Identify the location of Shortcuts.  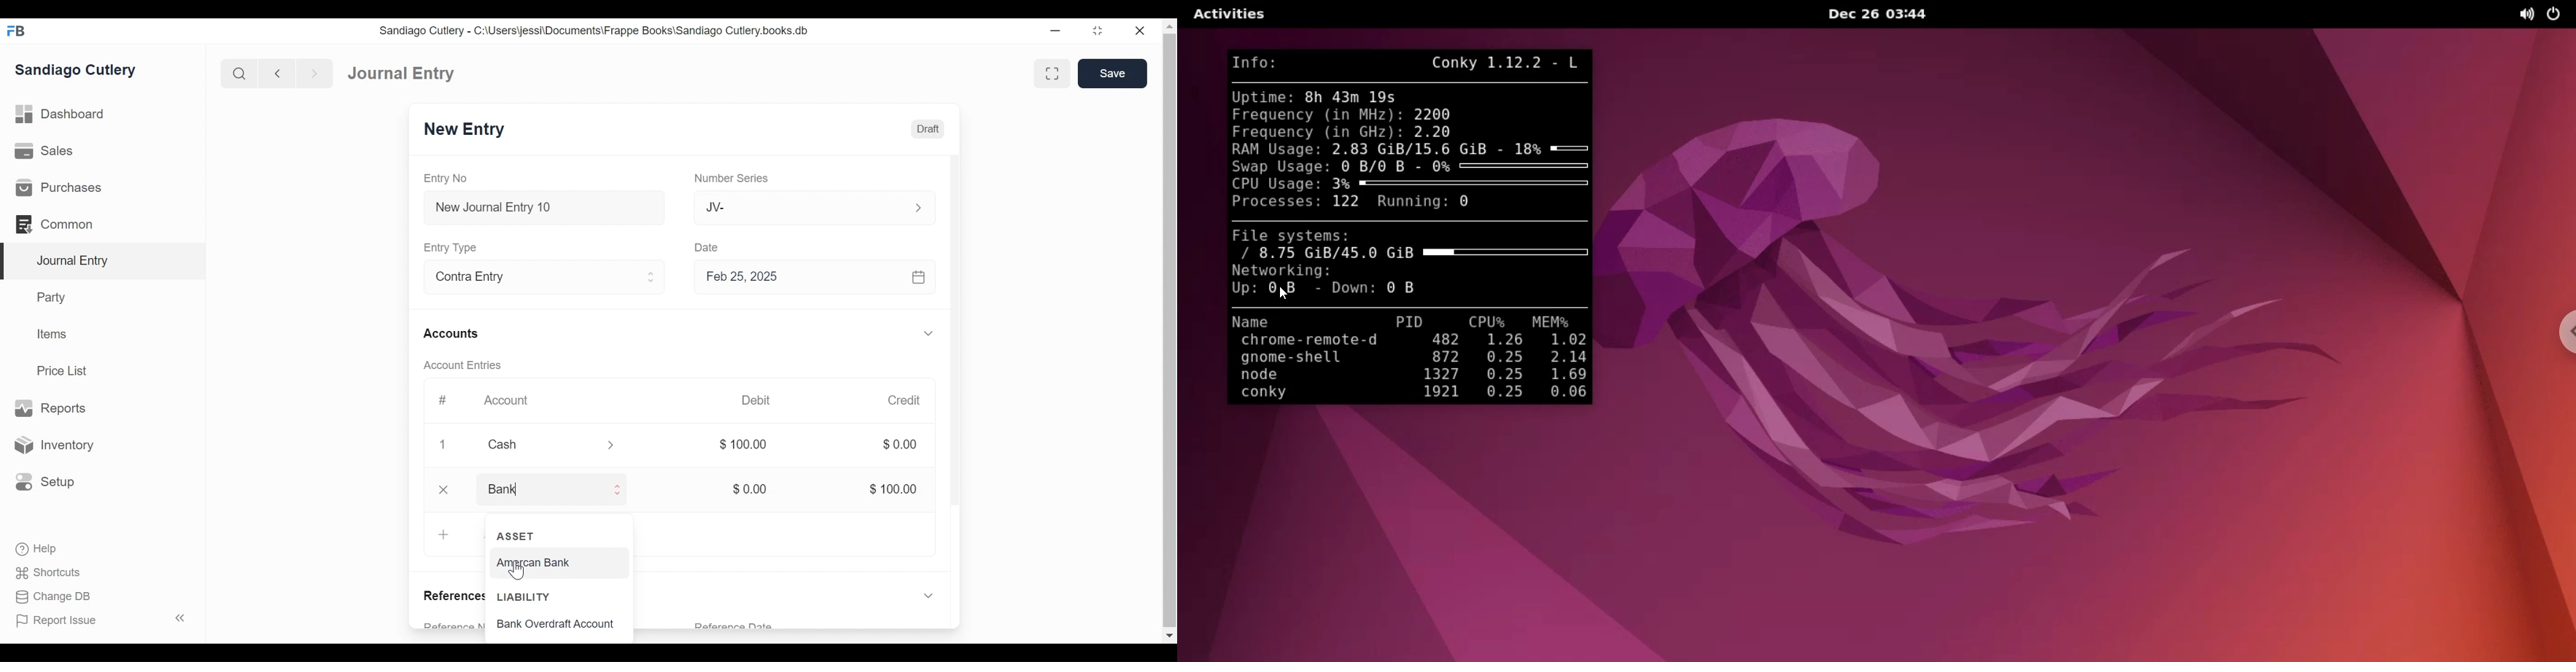
(45, 573).